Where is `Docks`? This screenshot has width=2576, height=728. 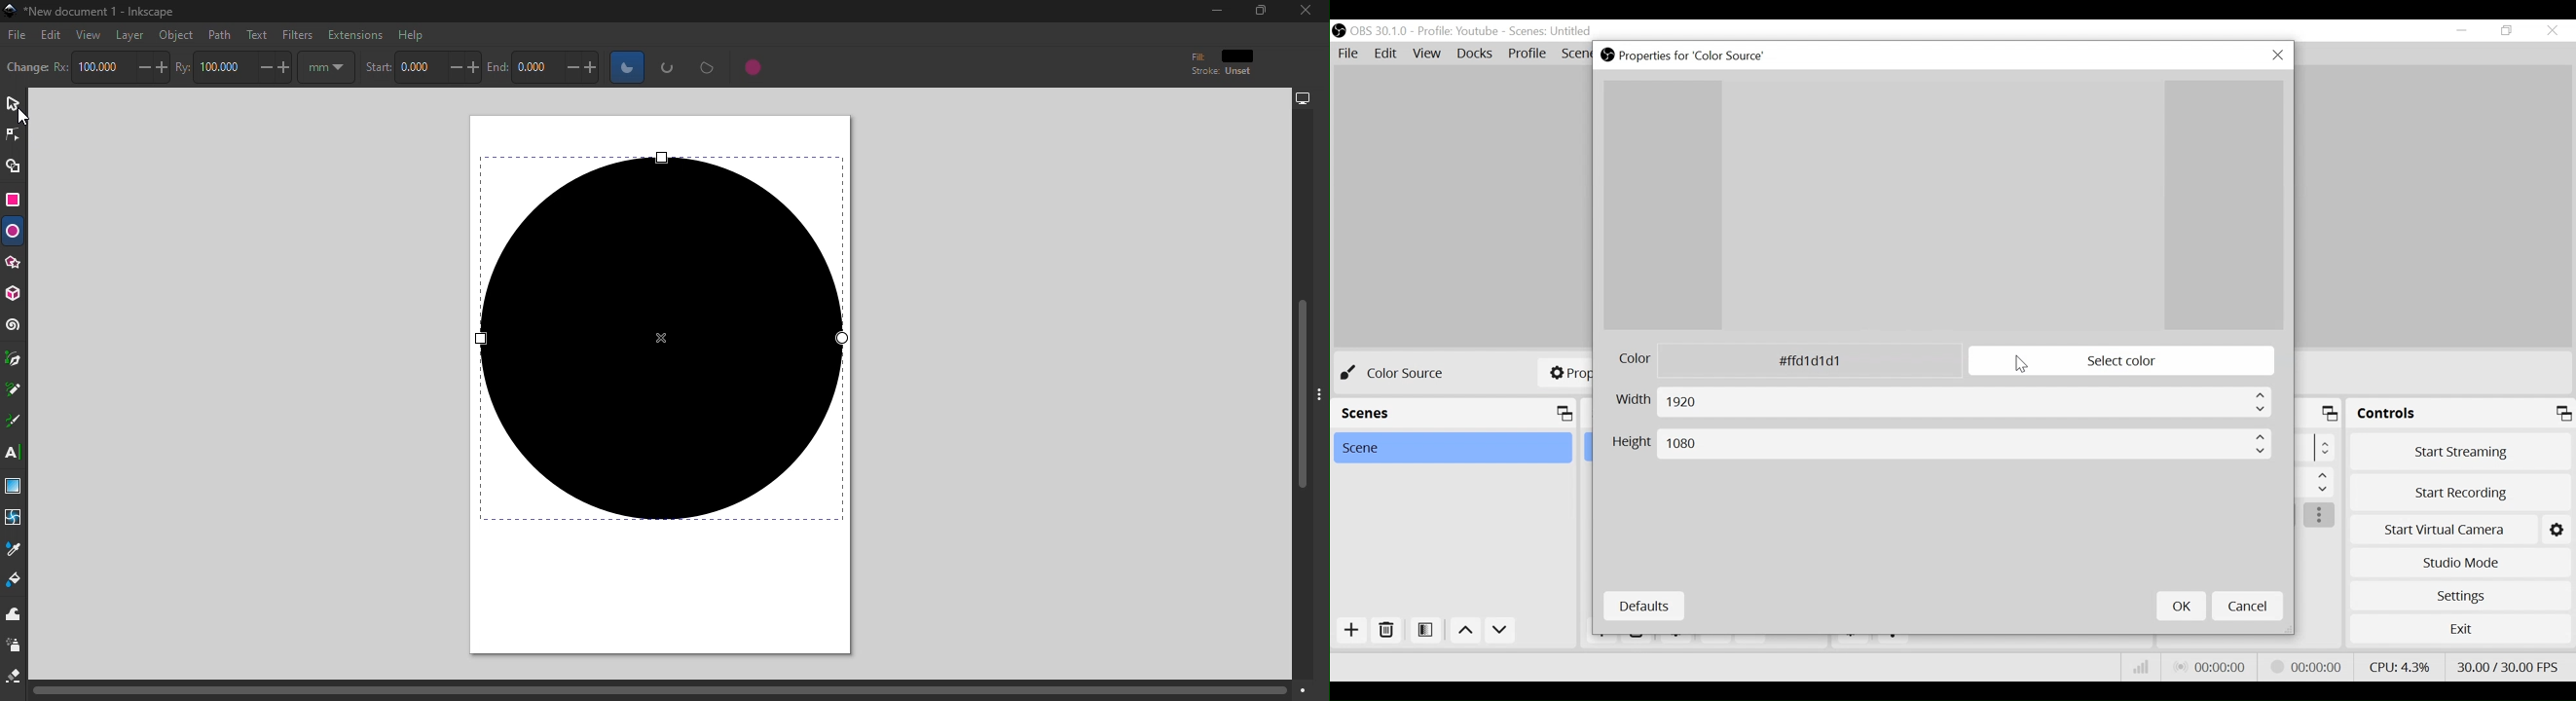
Docks is located at coordinates (1476, 54).